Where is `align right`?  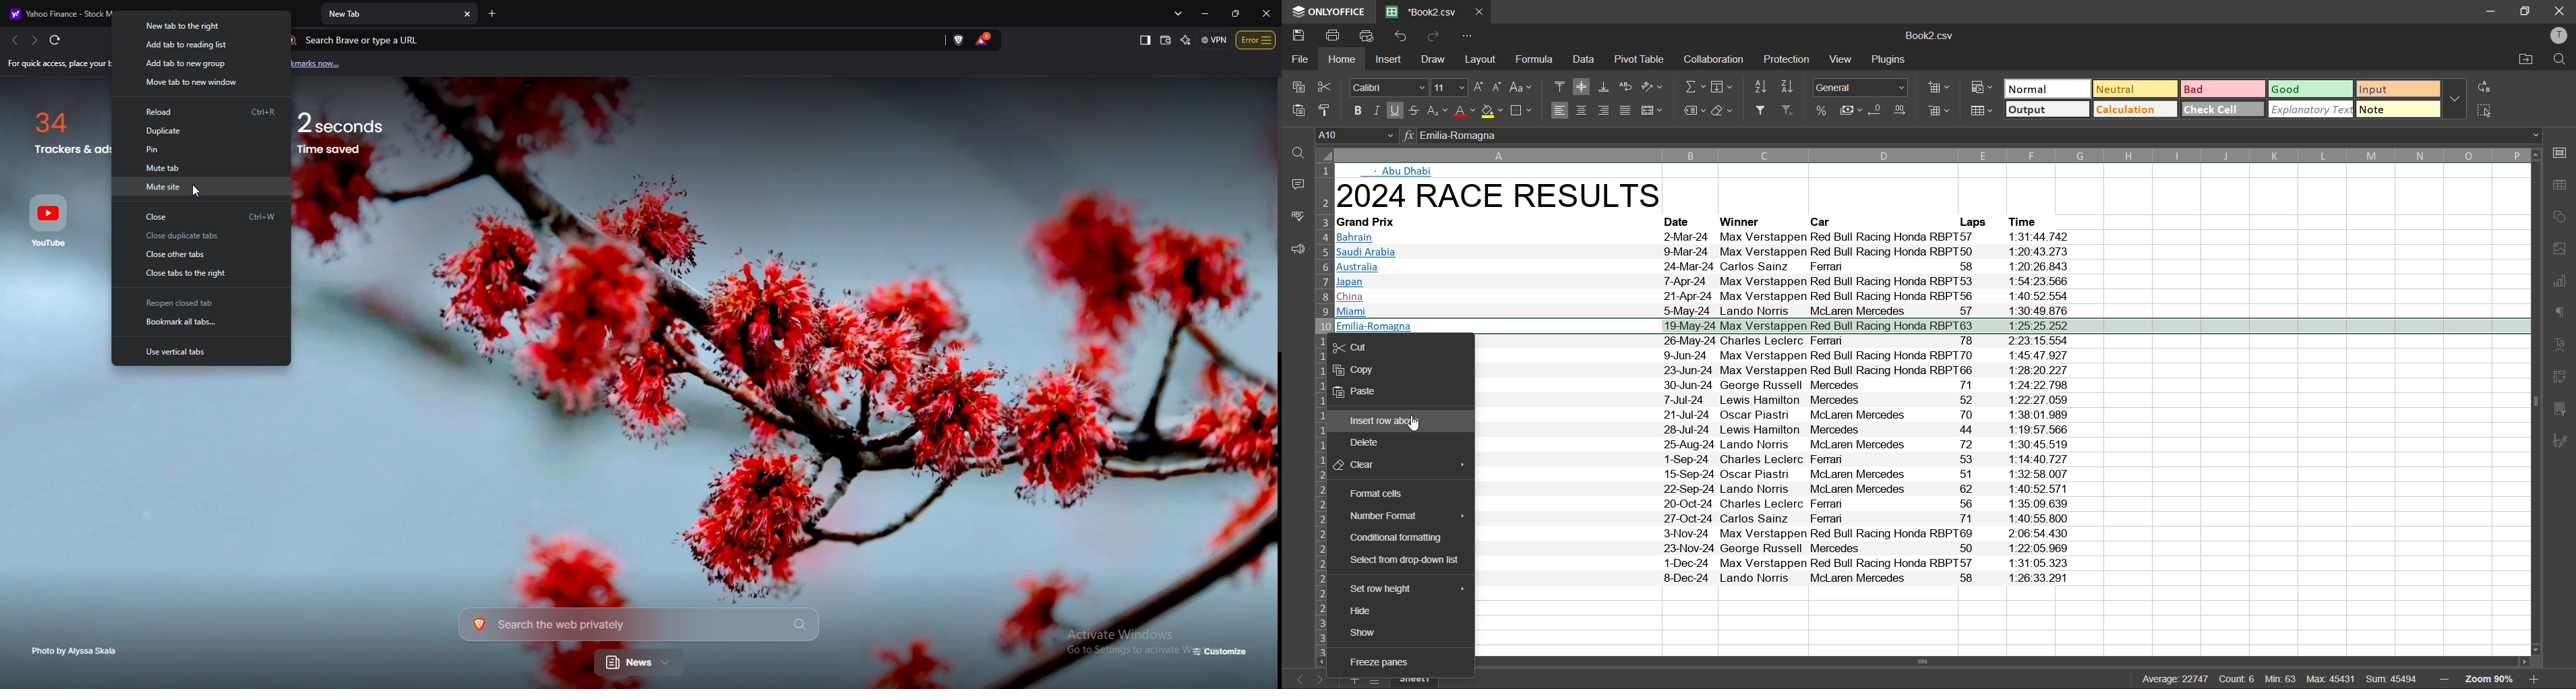
align right is located at coordinates (1602, 111).